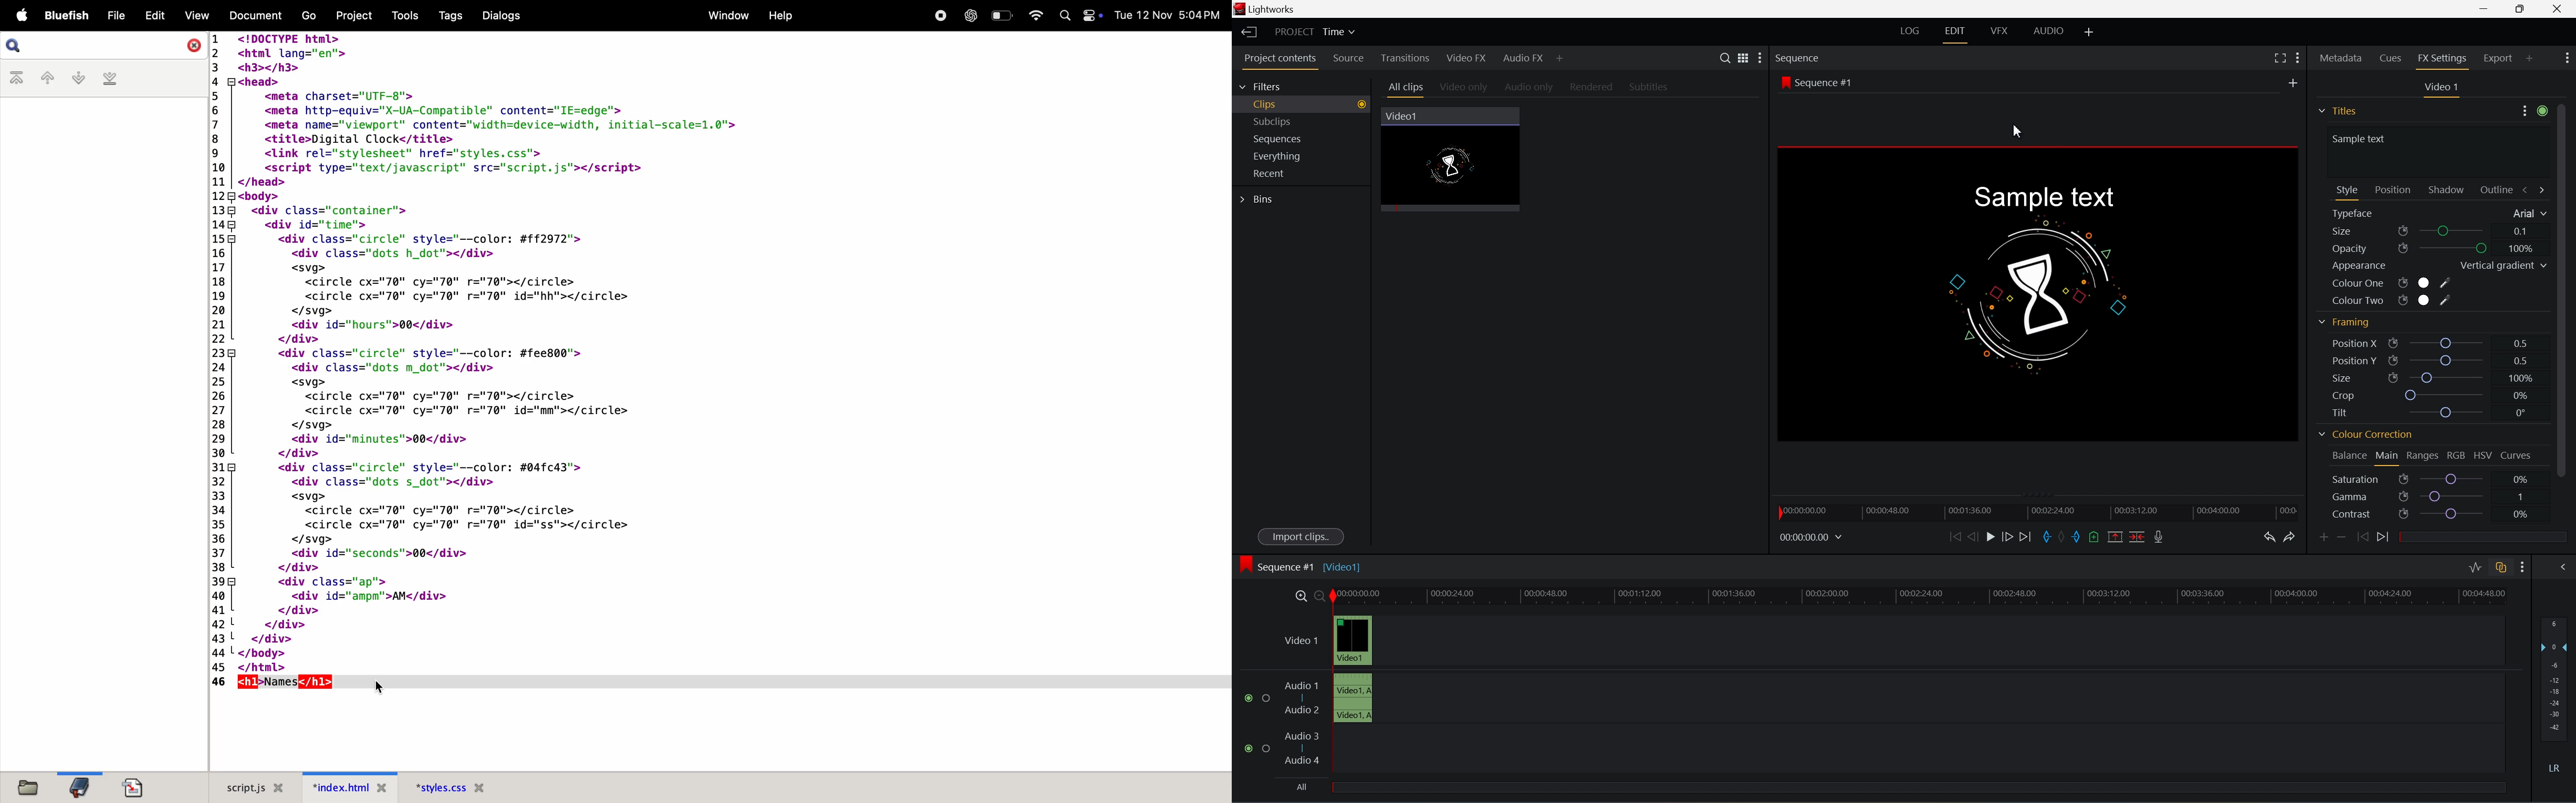 This screenshot has width=2576, height=812. What do you see at coordinates (1300, 596) in the screenshot?
I see `zoom in` at bounding box center [1300, 596].